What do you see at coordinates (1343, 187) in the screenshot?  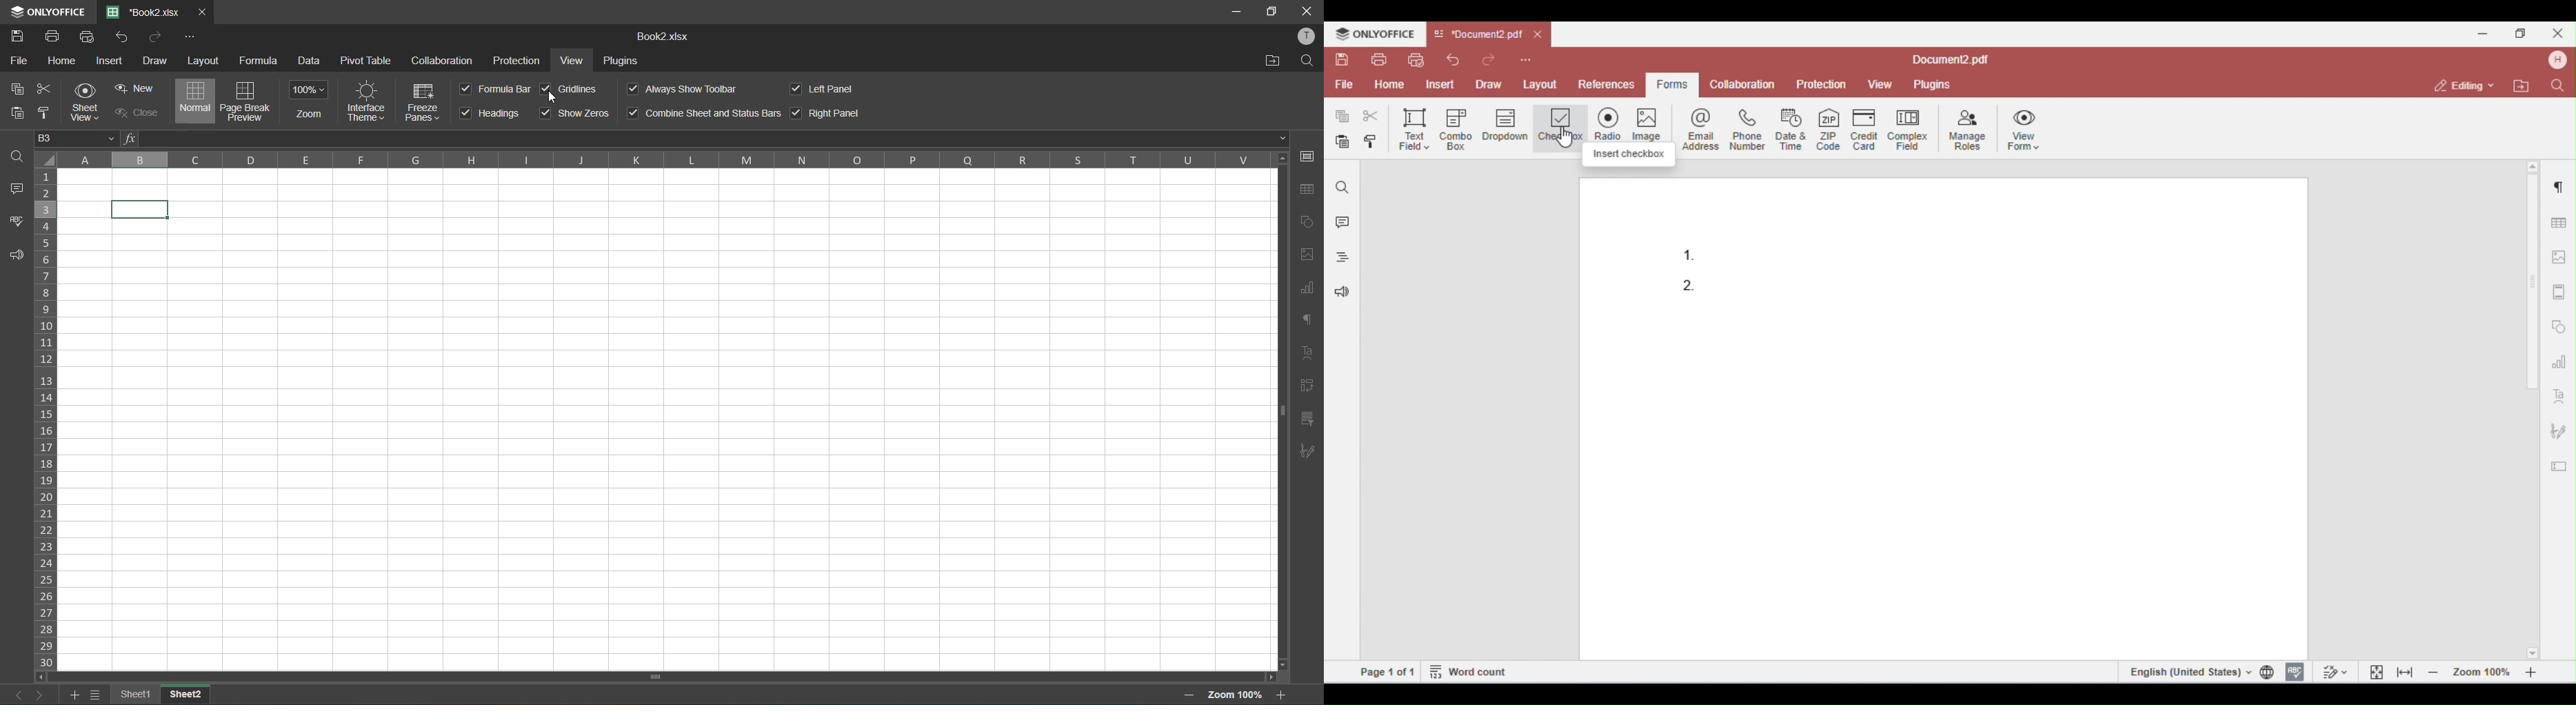 I see `find` at bounding box center [1343, 187].